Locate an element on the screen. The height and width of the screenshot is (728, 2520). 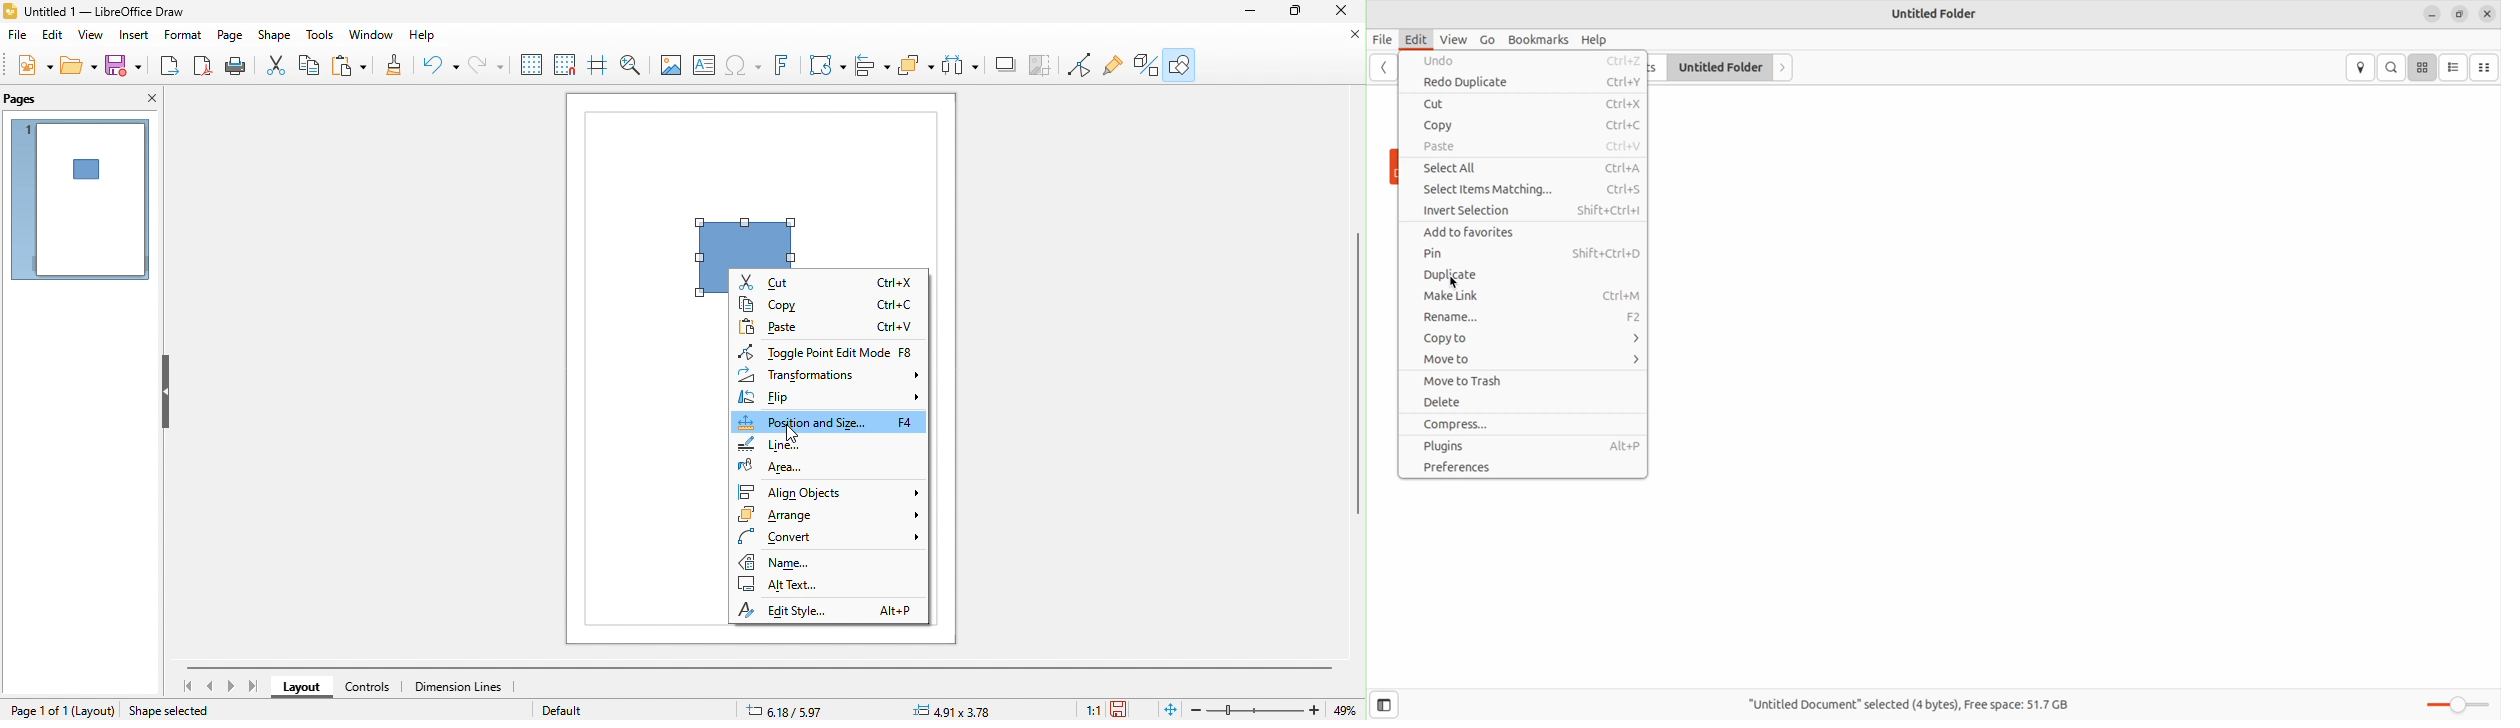
crop image is located at coordinates (1005, 65).